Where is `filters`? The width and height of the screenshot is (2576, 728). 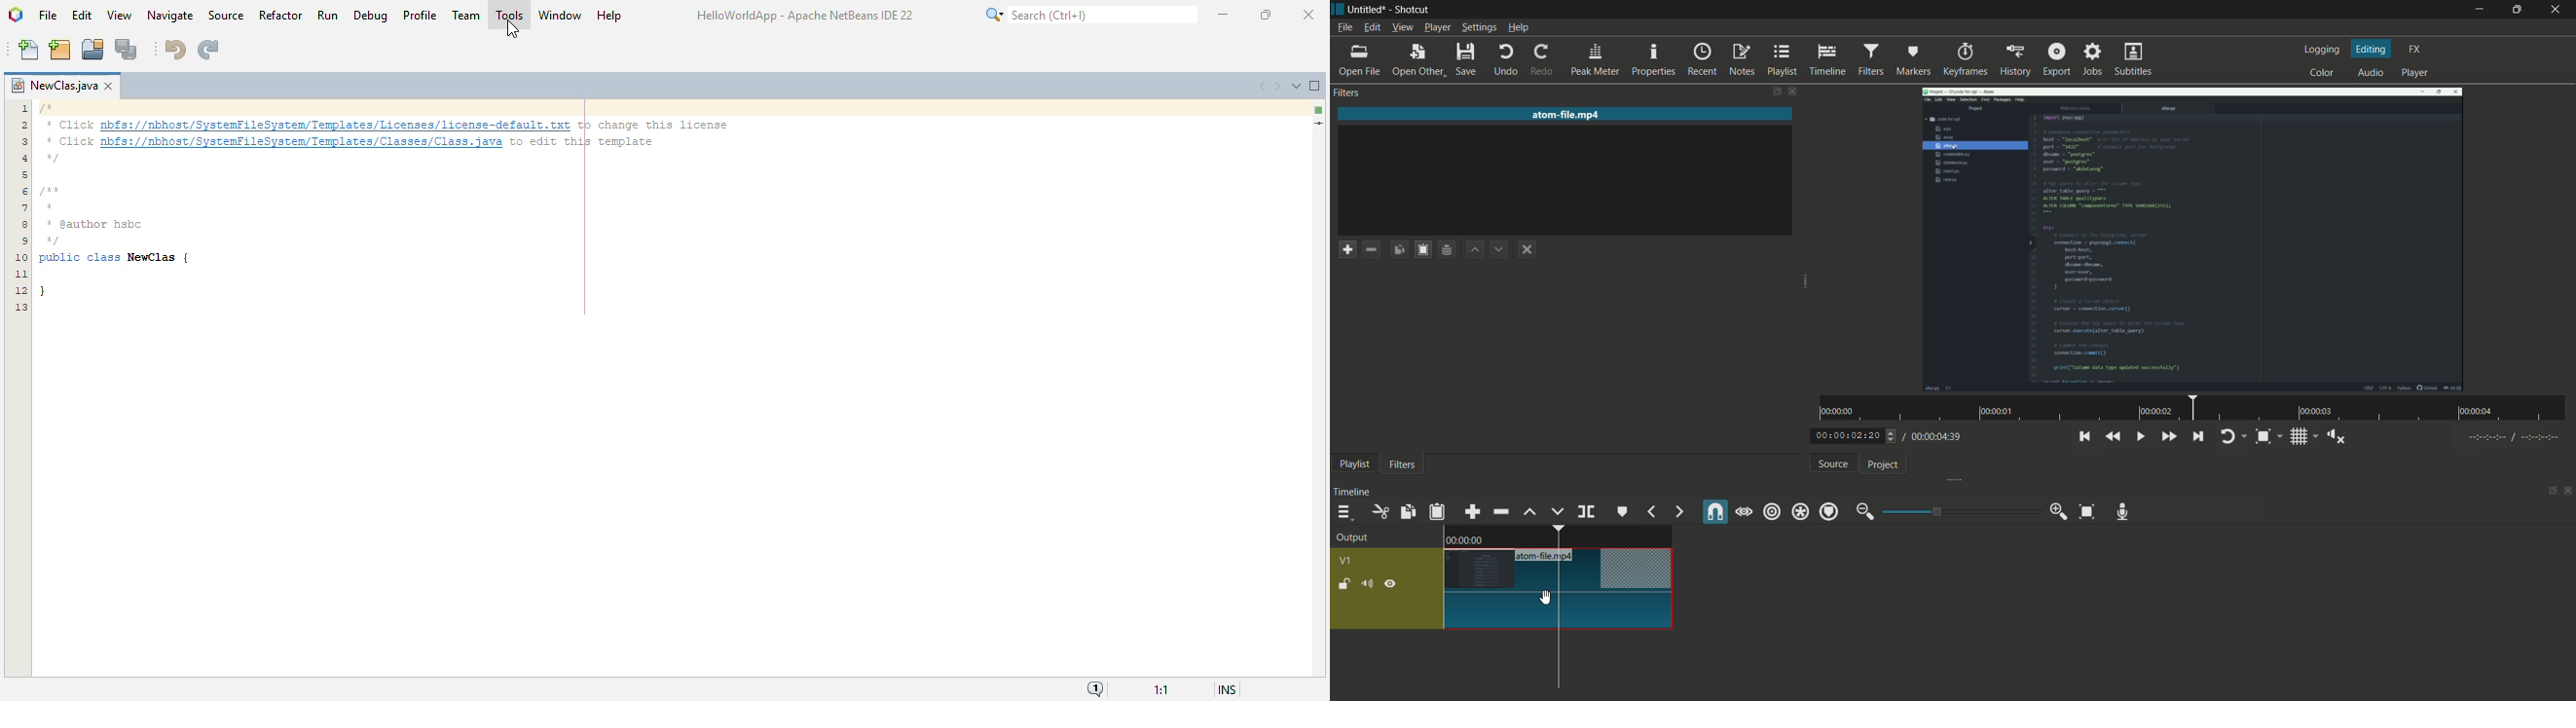 filters is located at coordinates (1347, 93).